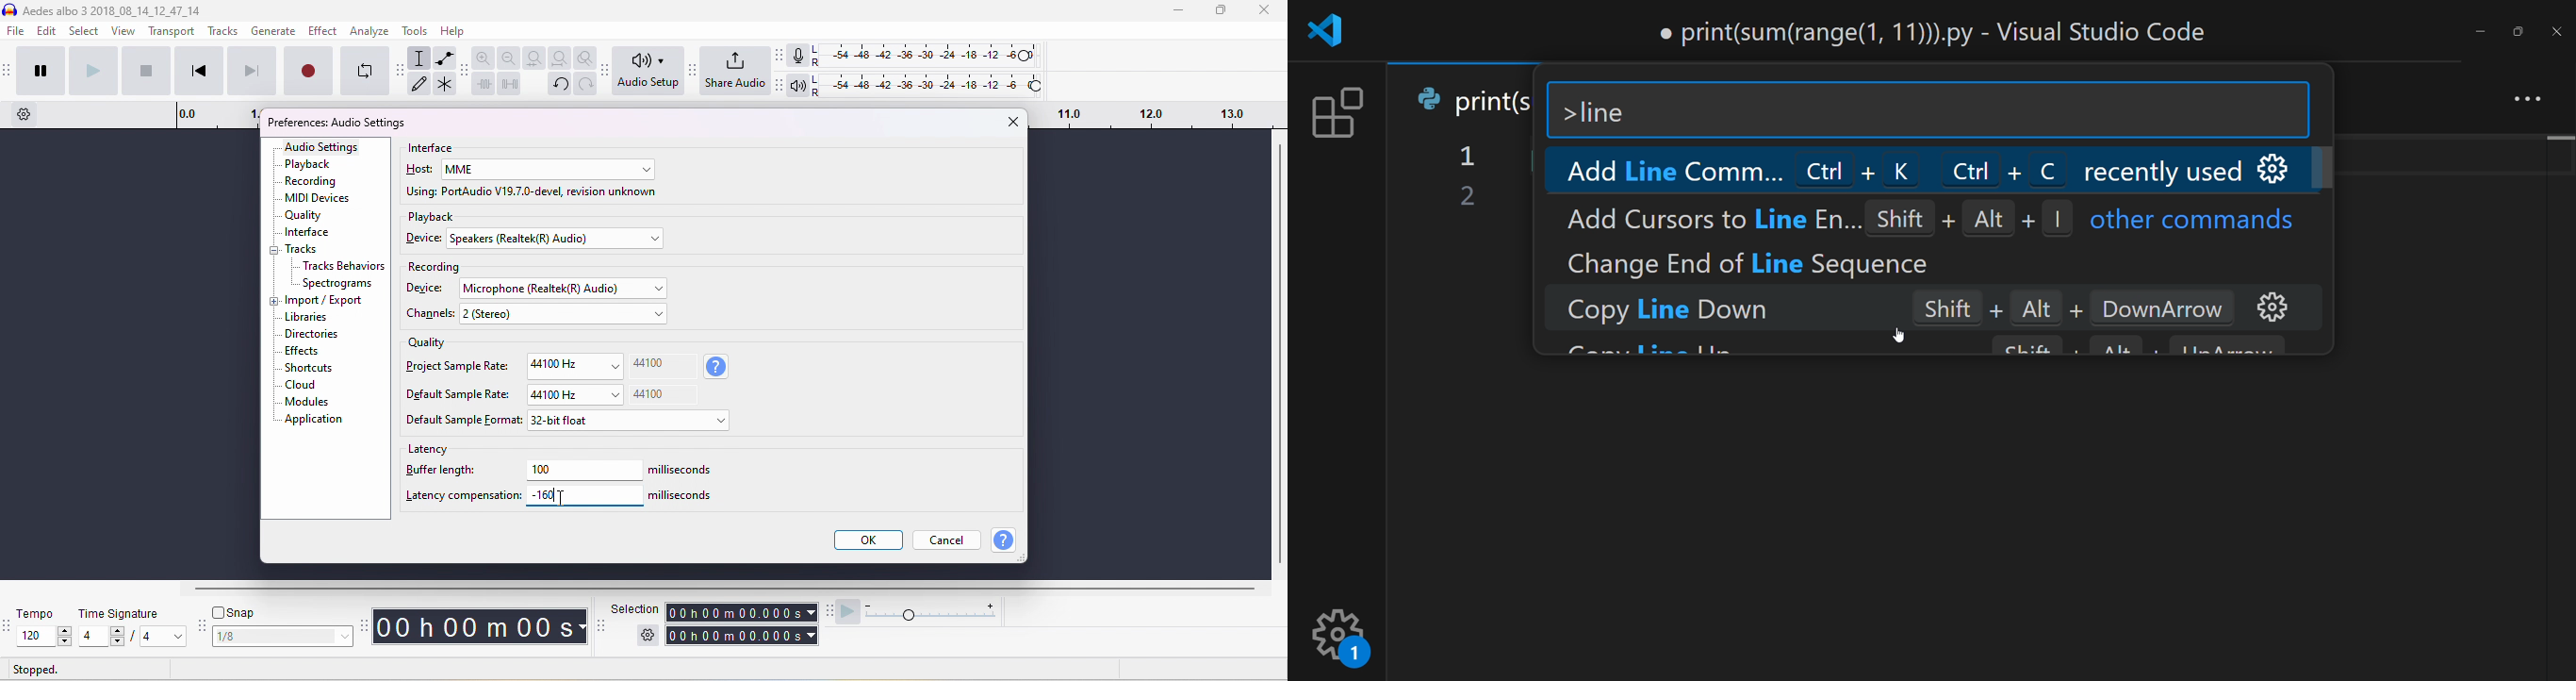  What do you see at coordinates (556, 240) in the screenshot?
I see `select device` at bounding box center [556, 240].